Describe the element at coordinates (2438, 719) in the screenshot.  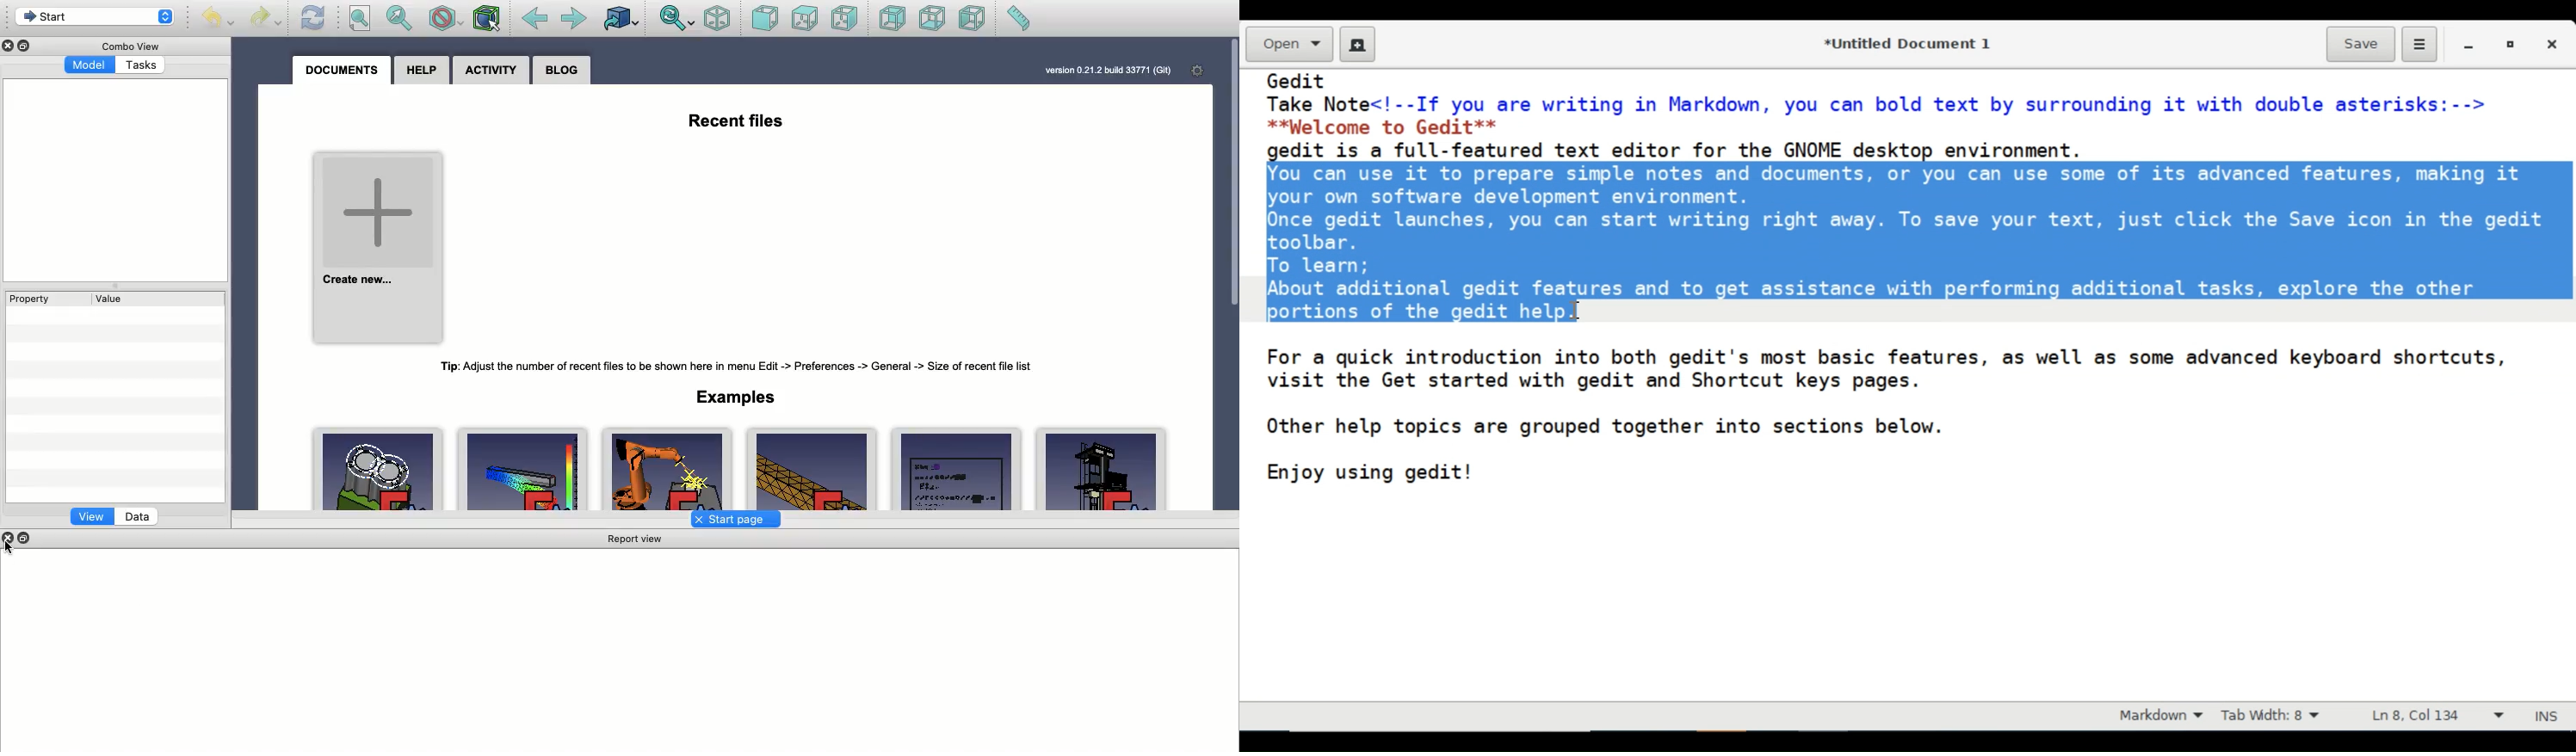
I see `Line & Column Preference` at that location.